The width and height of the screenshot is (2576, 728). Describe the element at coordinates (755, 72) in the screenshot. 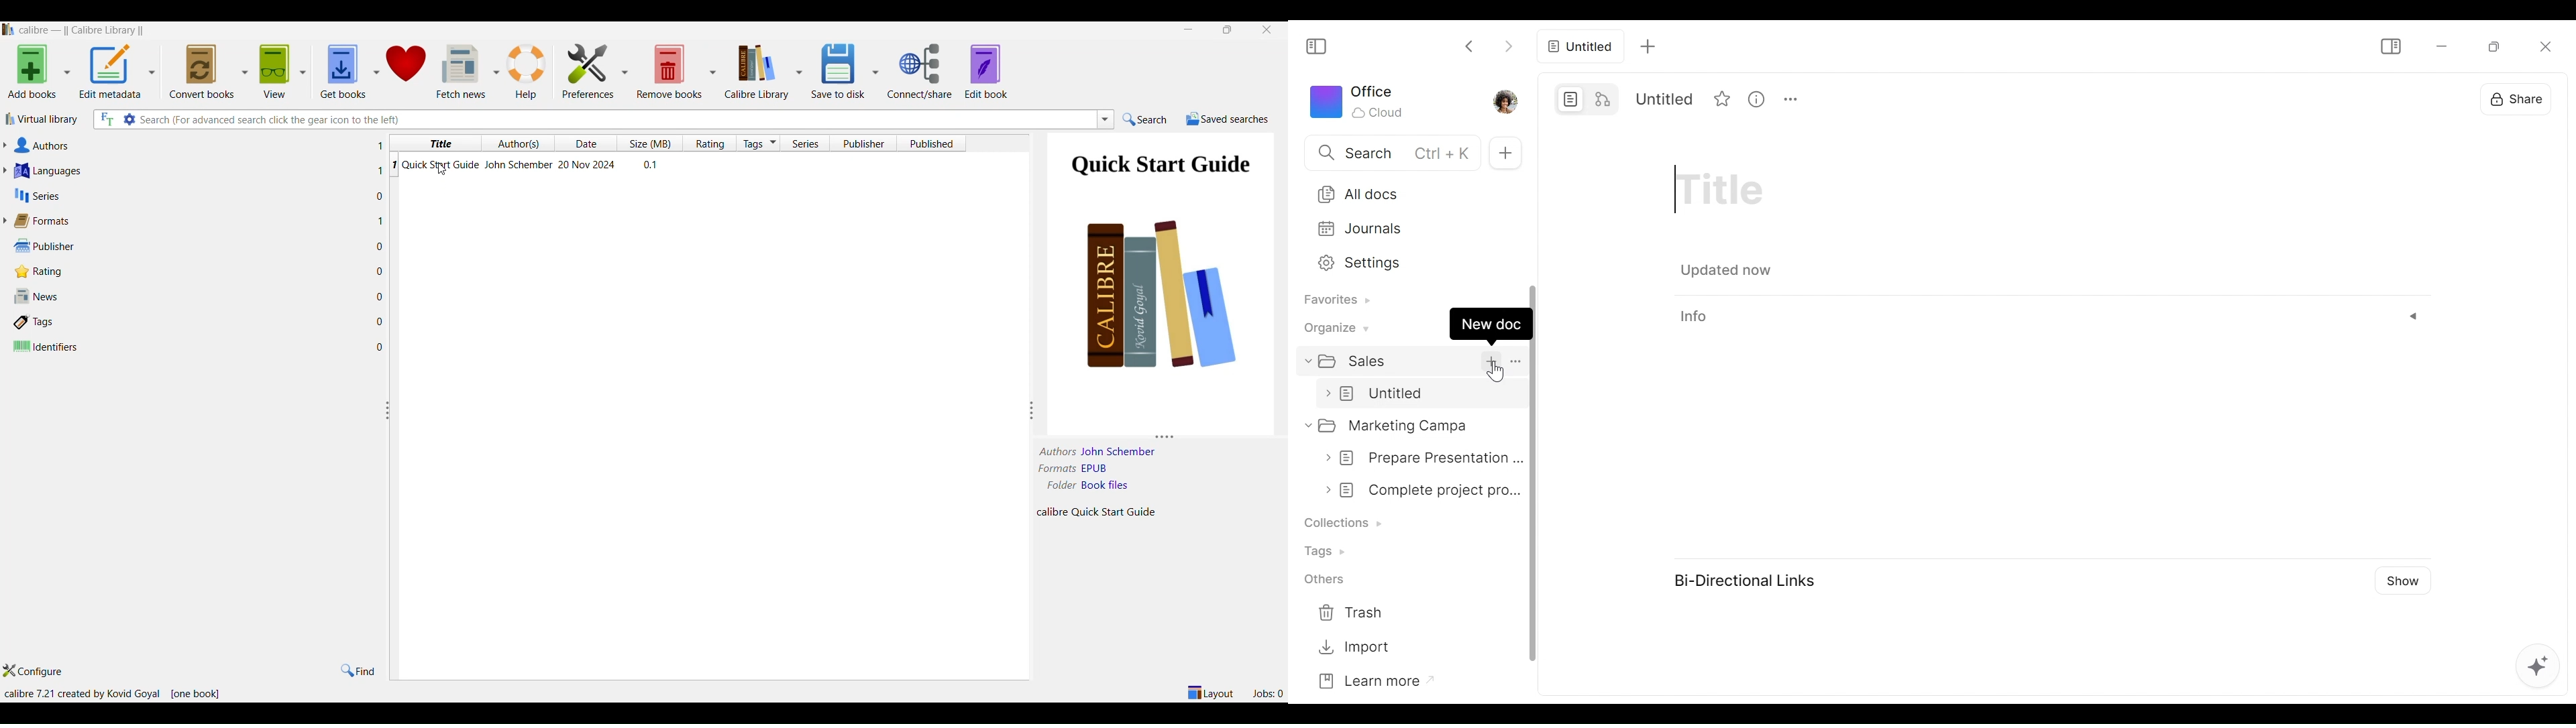

I see `calibre library` at that location.